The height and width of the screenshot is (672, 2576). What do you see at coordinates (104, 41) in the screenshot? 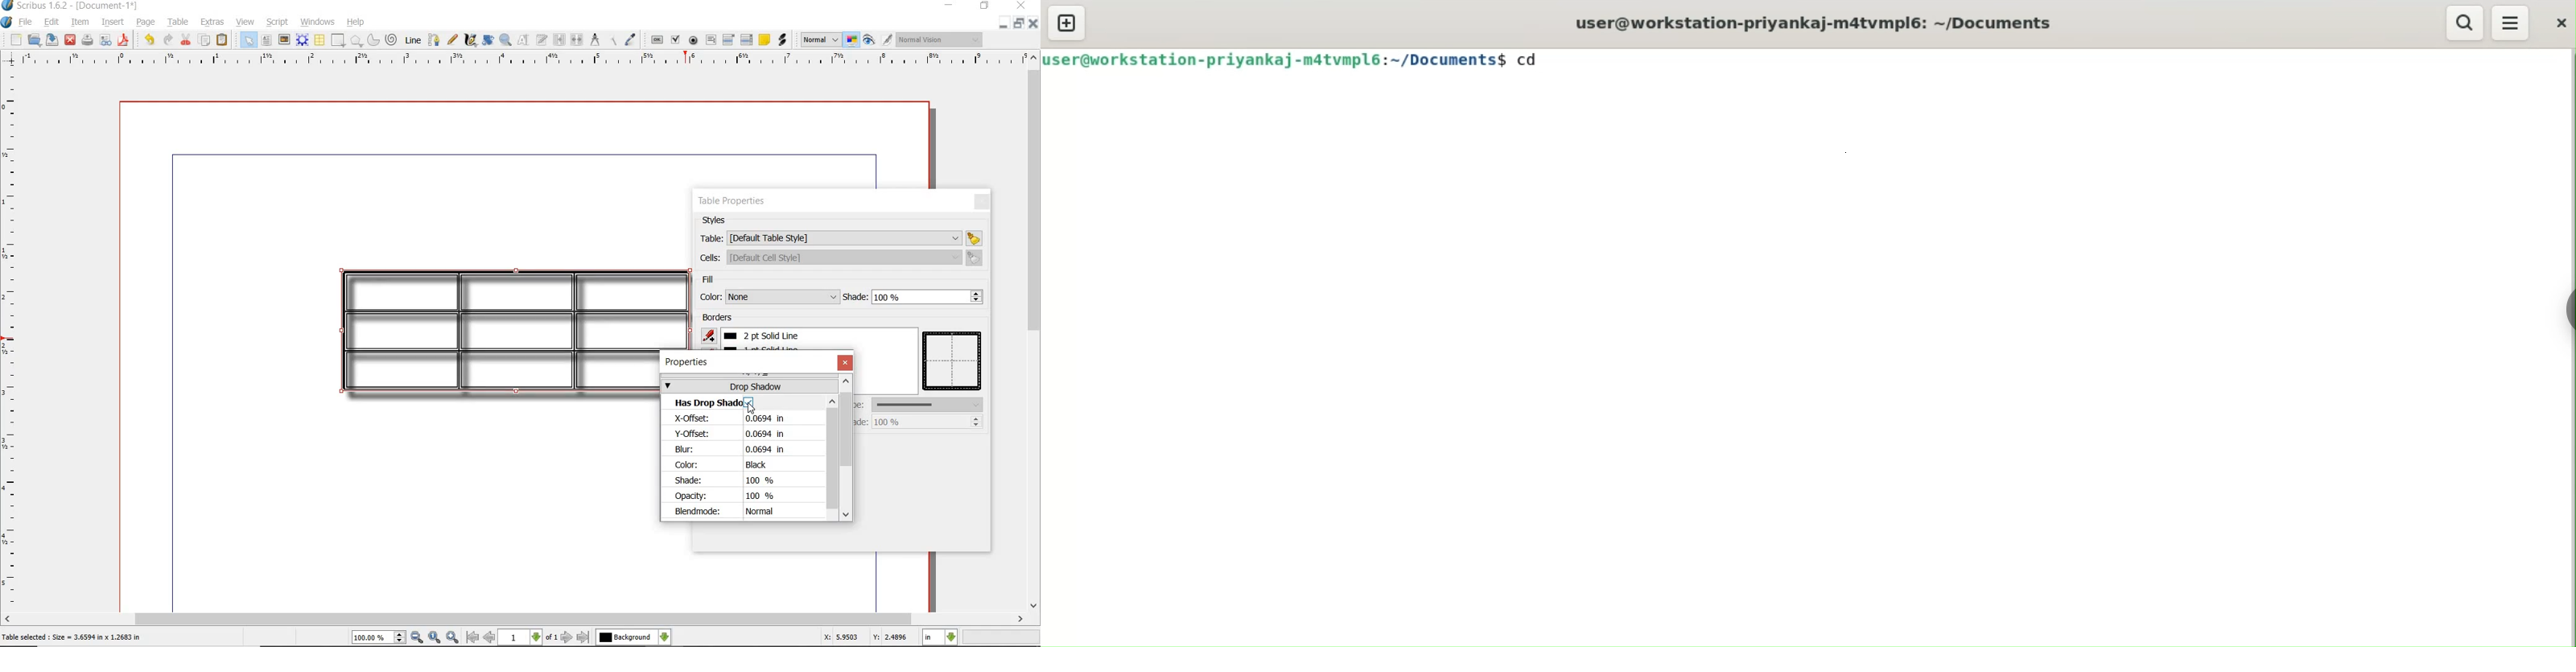
I see `preflight verifier` at bounding box center [104, 41].